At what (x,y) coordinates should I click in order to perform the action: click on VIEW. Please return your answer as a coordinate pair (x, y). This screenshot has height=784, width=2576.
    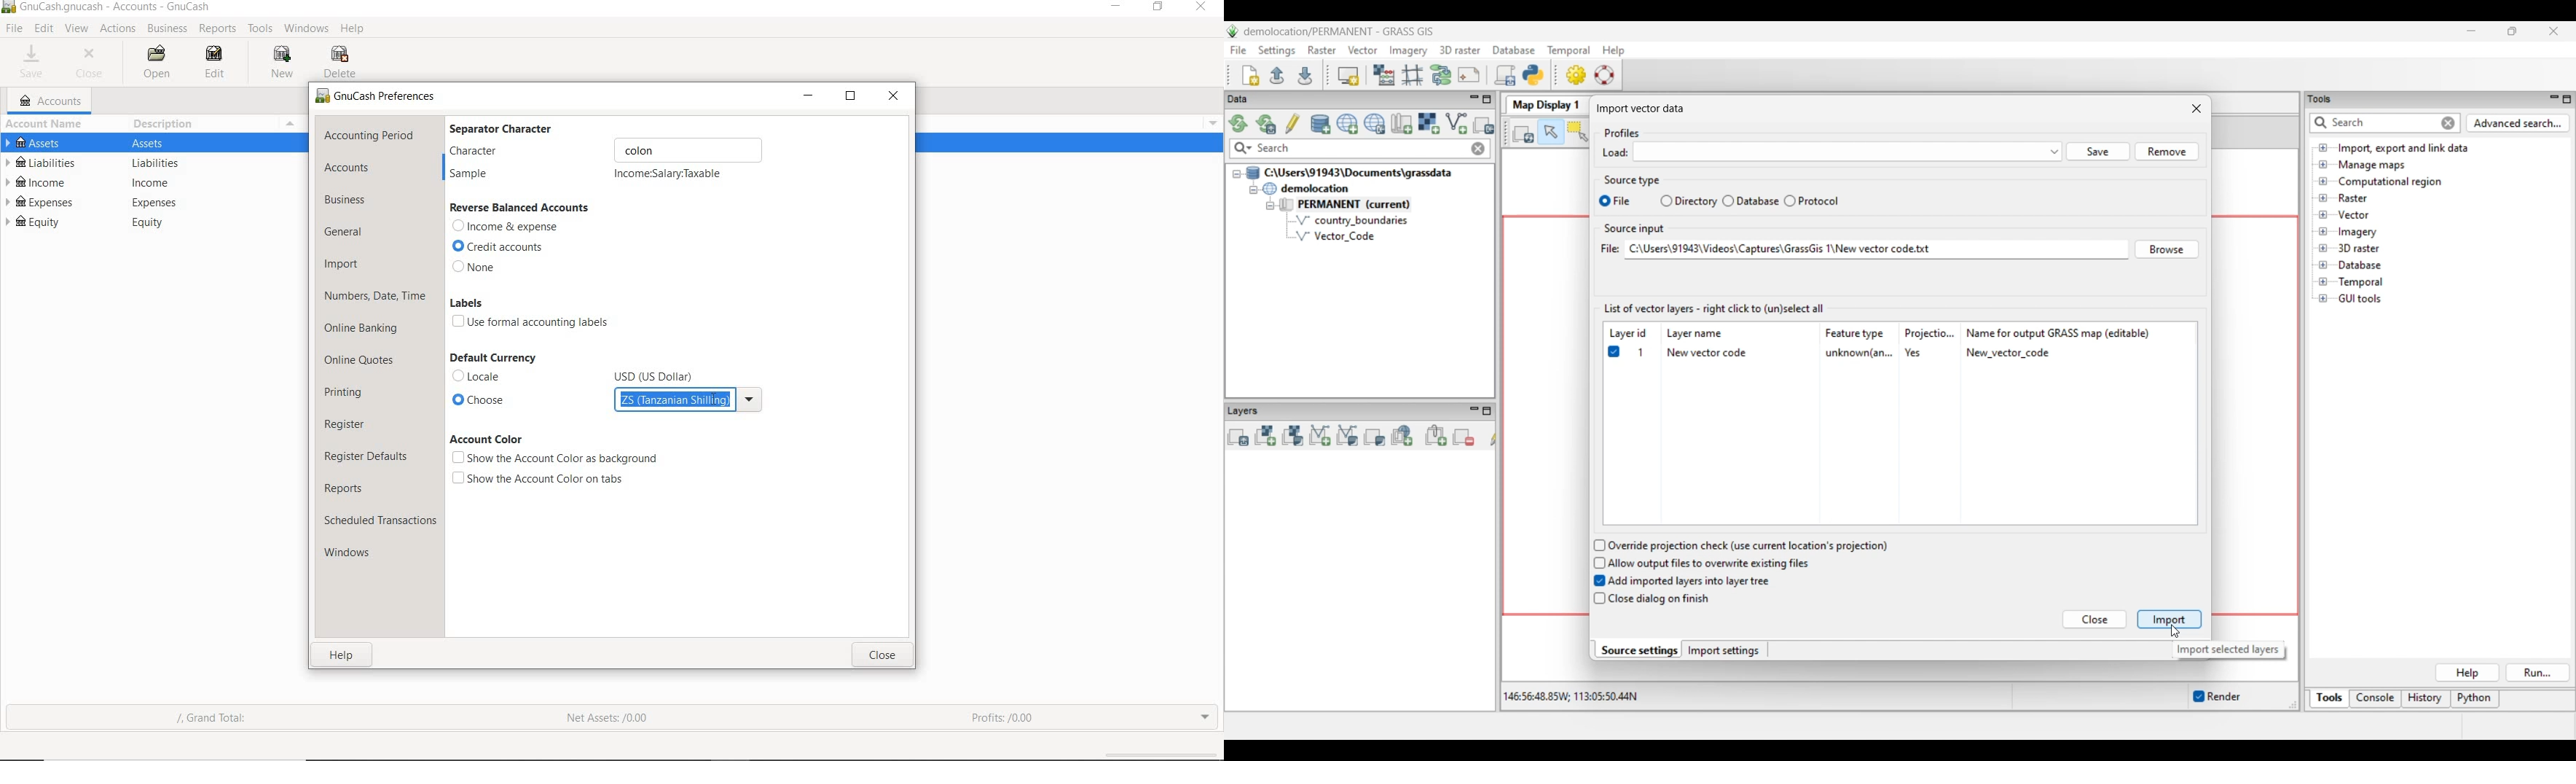
    Looking at the image, I should click on (76, 27).